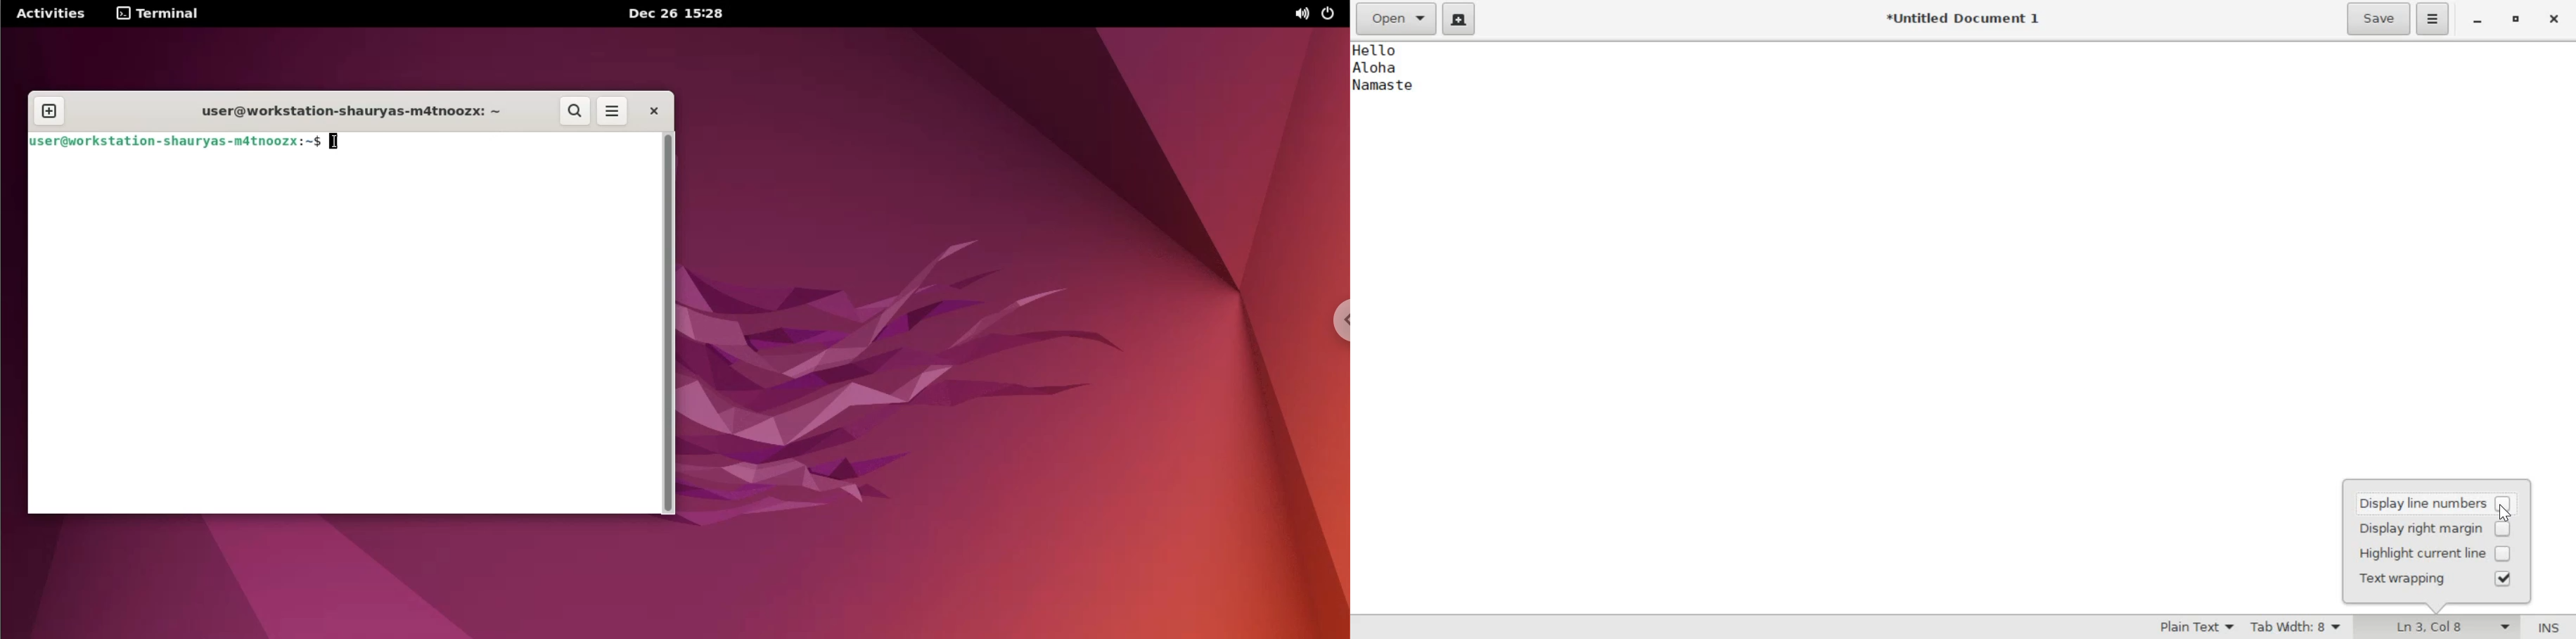  What do you see at coordinates (1969, 17) in the screenshot?
I see `*Untitled Document 1` at bounding box center [1969, 17].